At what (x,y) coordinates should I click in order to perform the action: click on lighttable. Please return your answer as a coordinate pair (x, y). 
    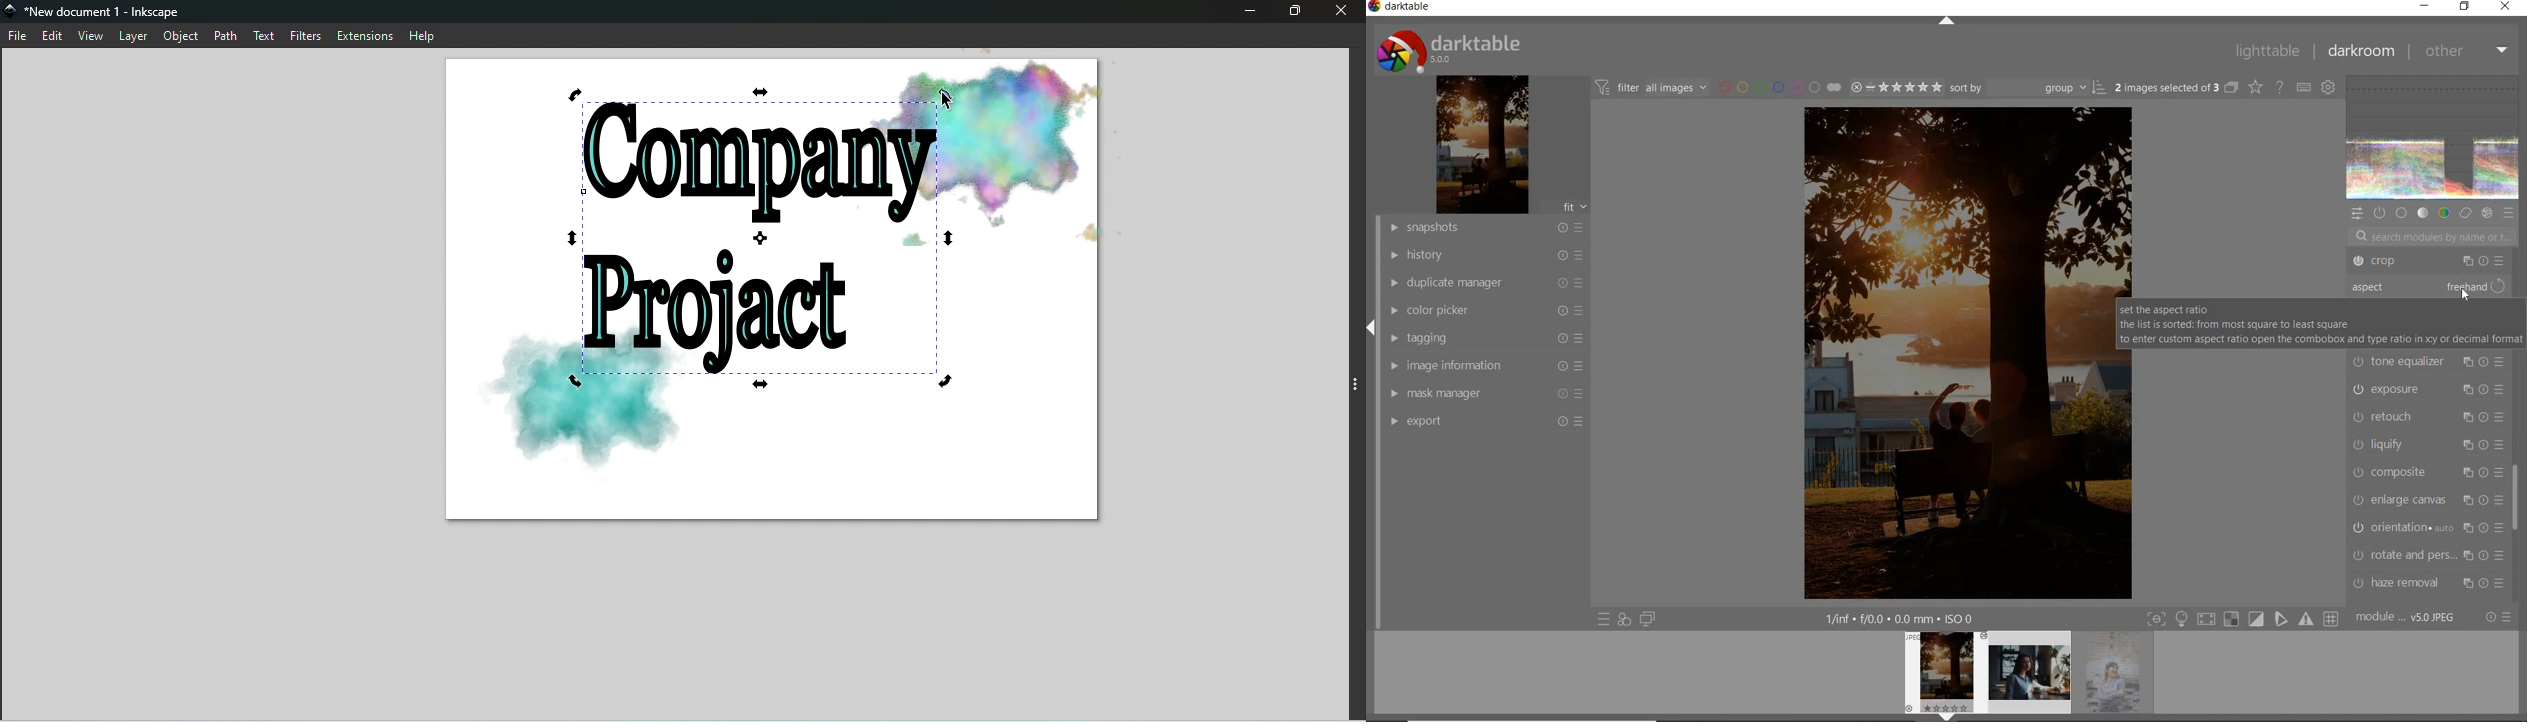
    Looking at the image, I should click on (2268, 51).